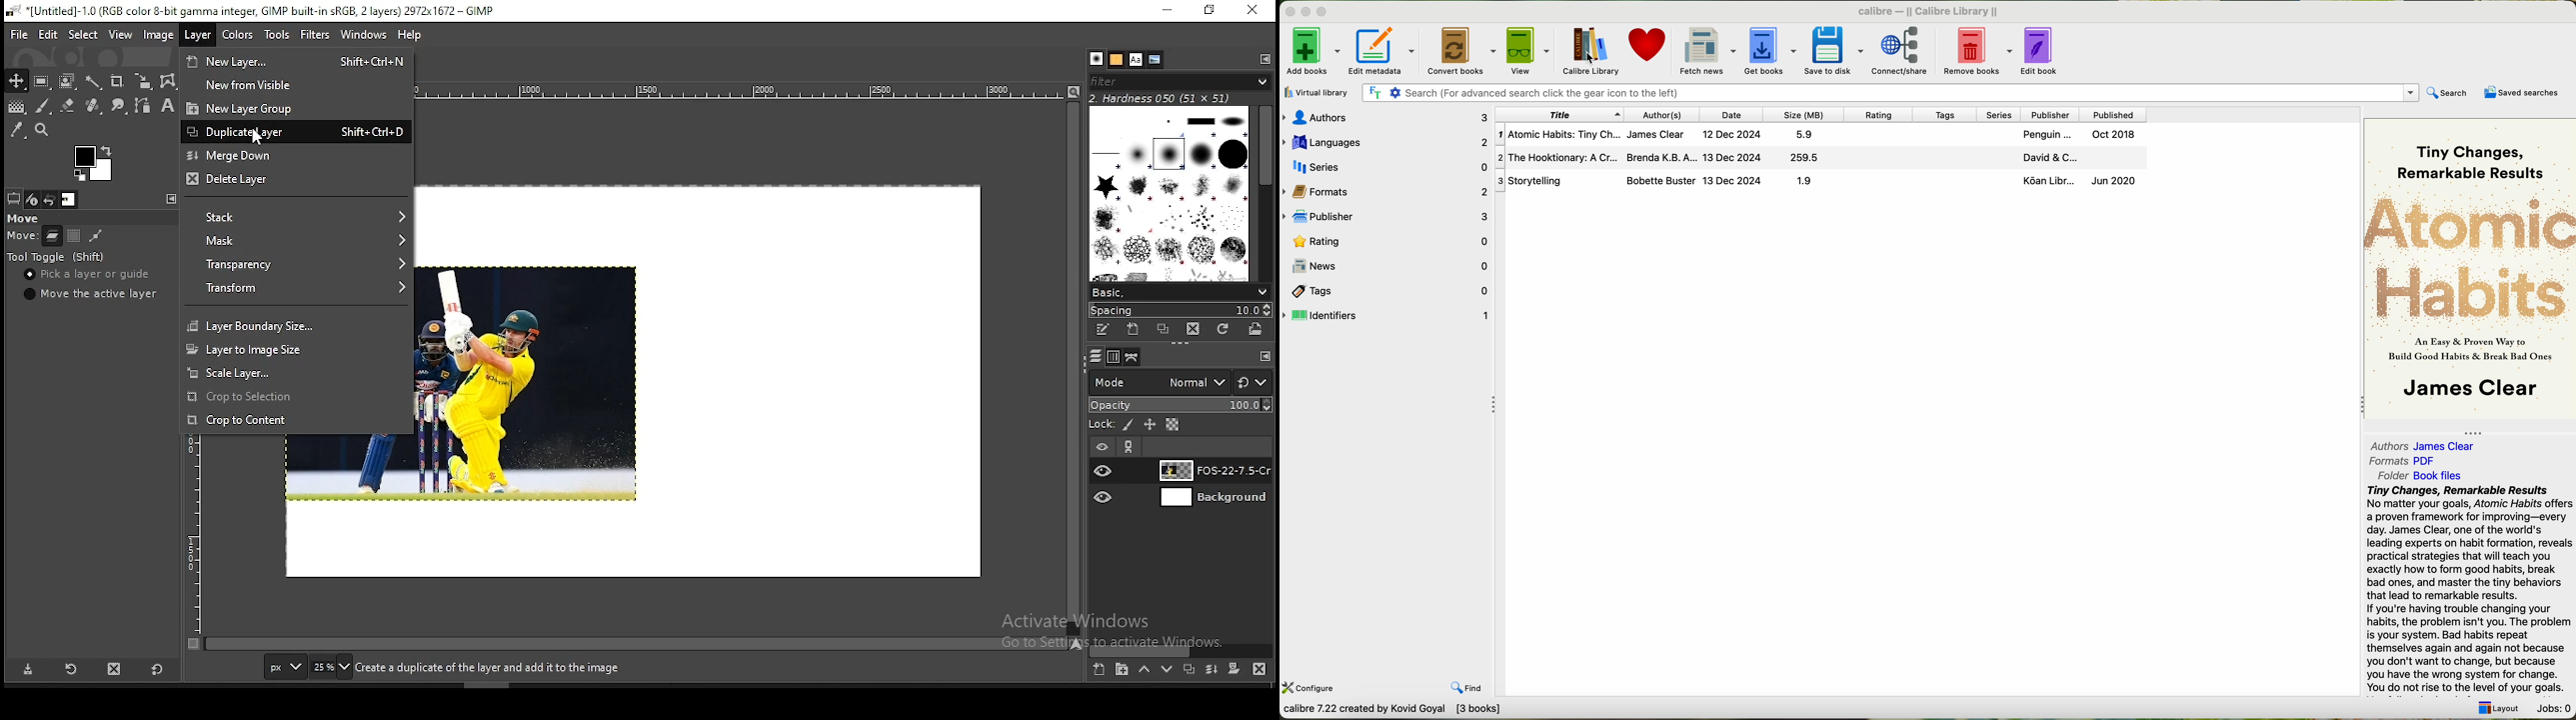 This screenshot has width=2576, height=728. I want to click on 1| Atomic Habits: Tiny Ch... James Clear 12 Dec 2024 5.9, so click(1662, 136).